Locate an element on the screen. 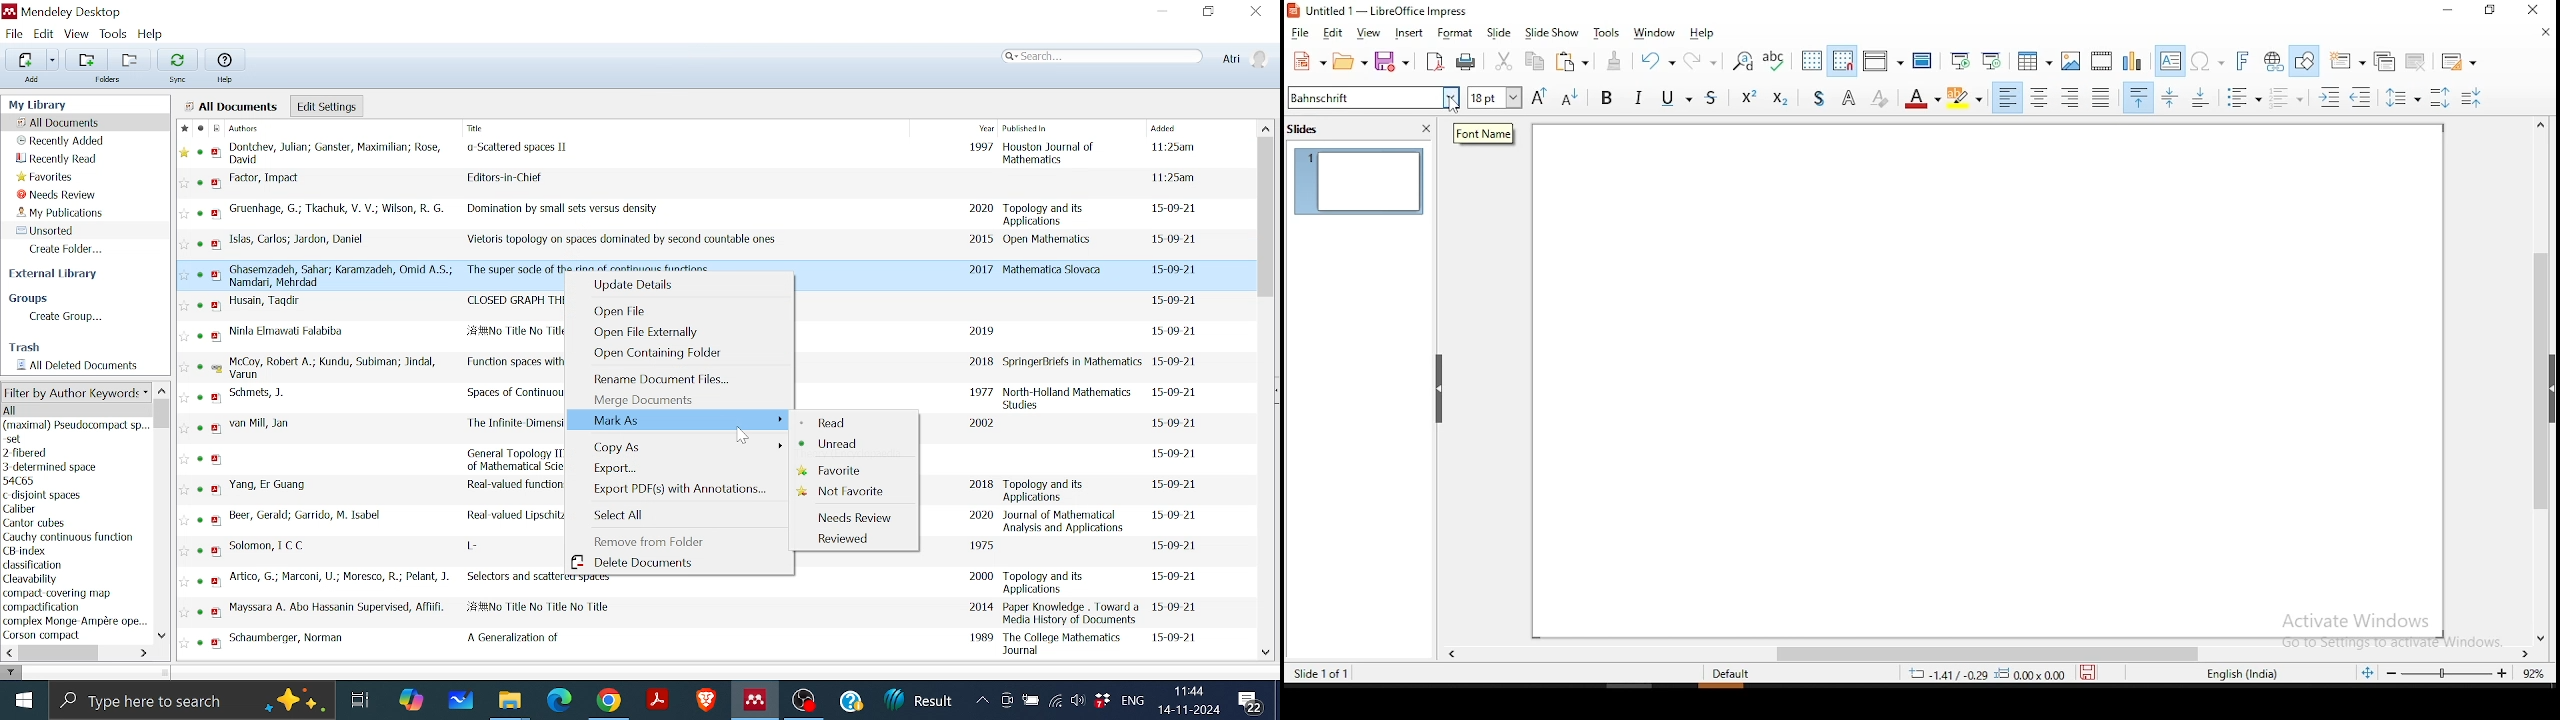  Date and time is located at coordinates (1192, 699).